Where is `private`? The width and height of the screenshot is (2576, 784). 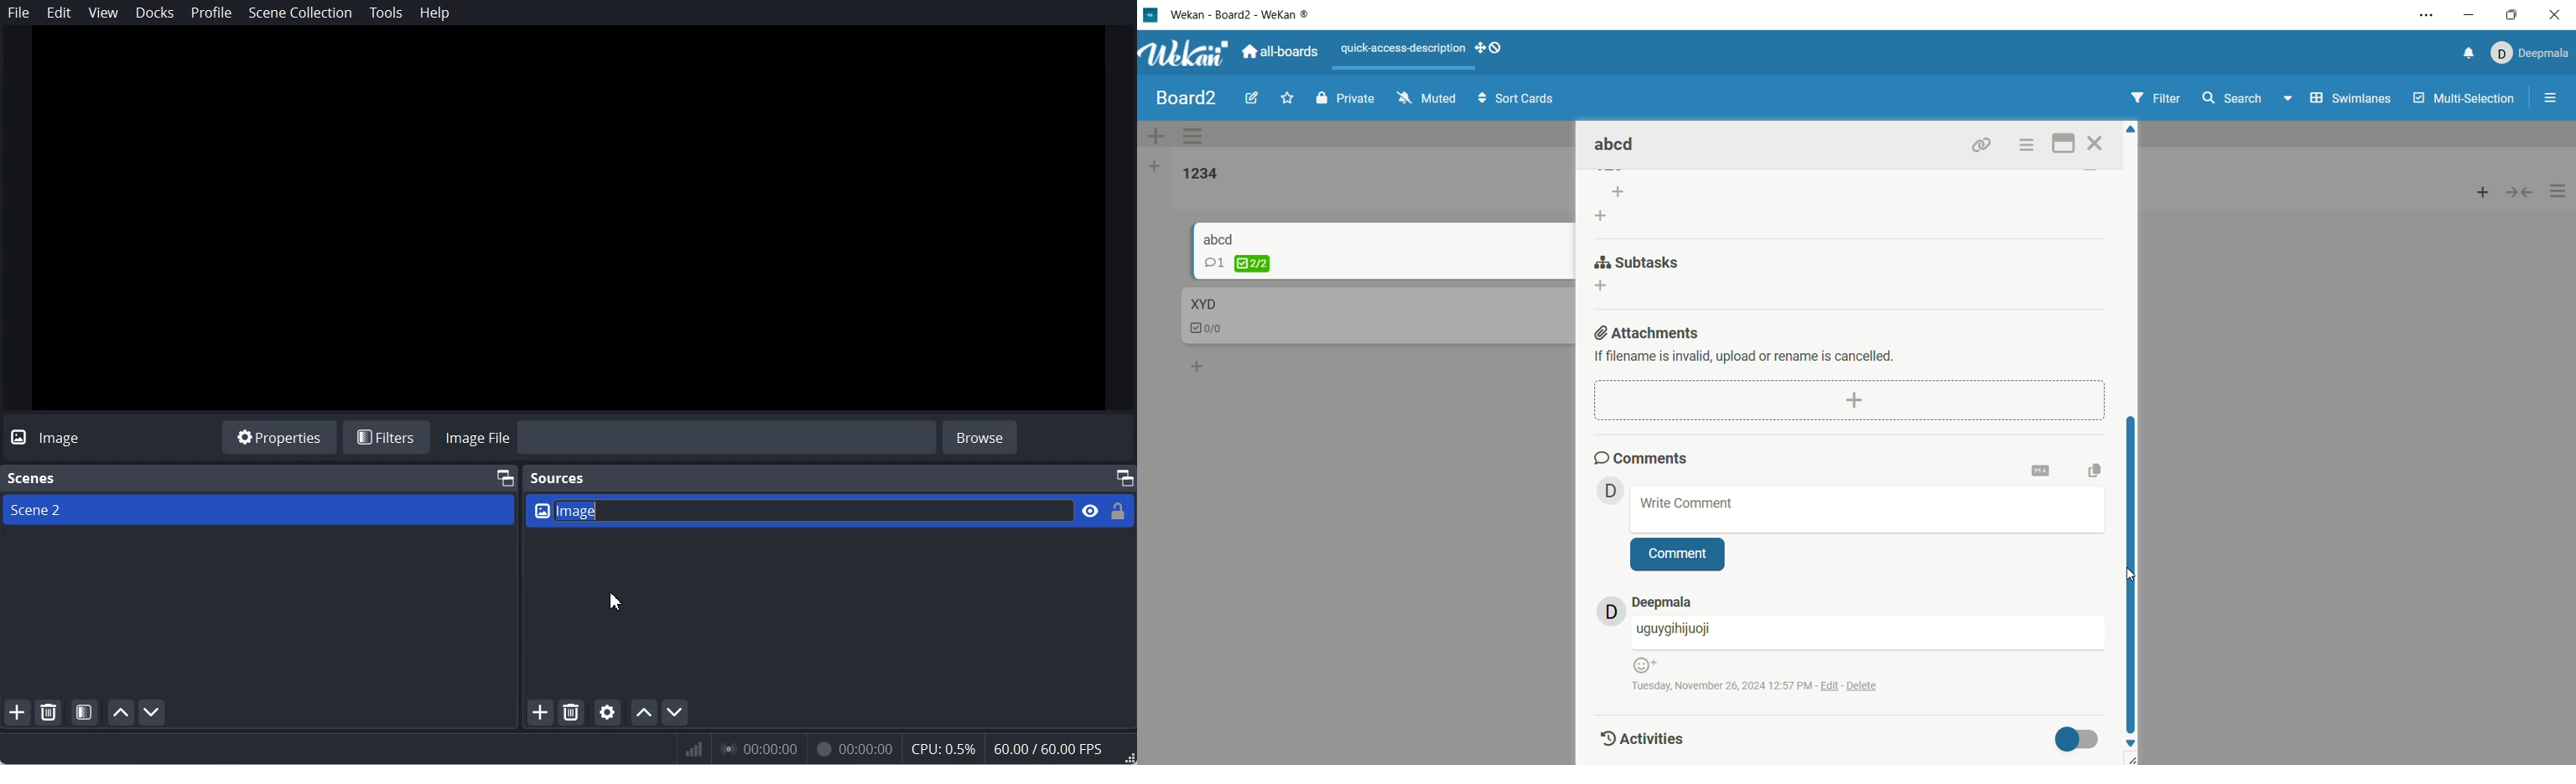
private is located at coordinates (1345, 98).